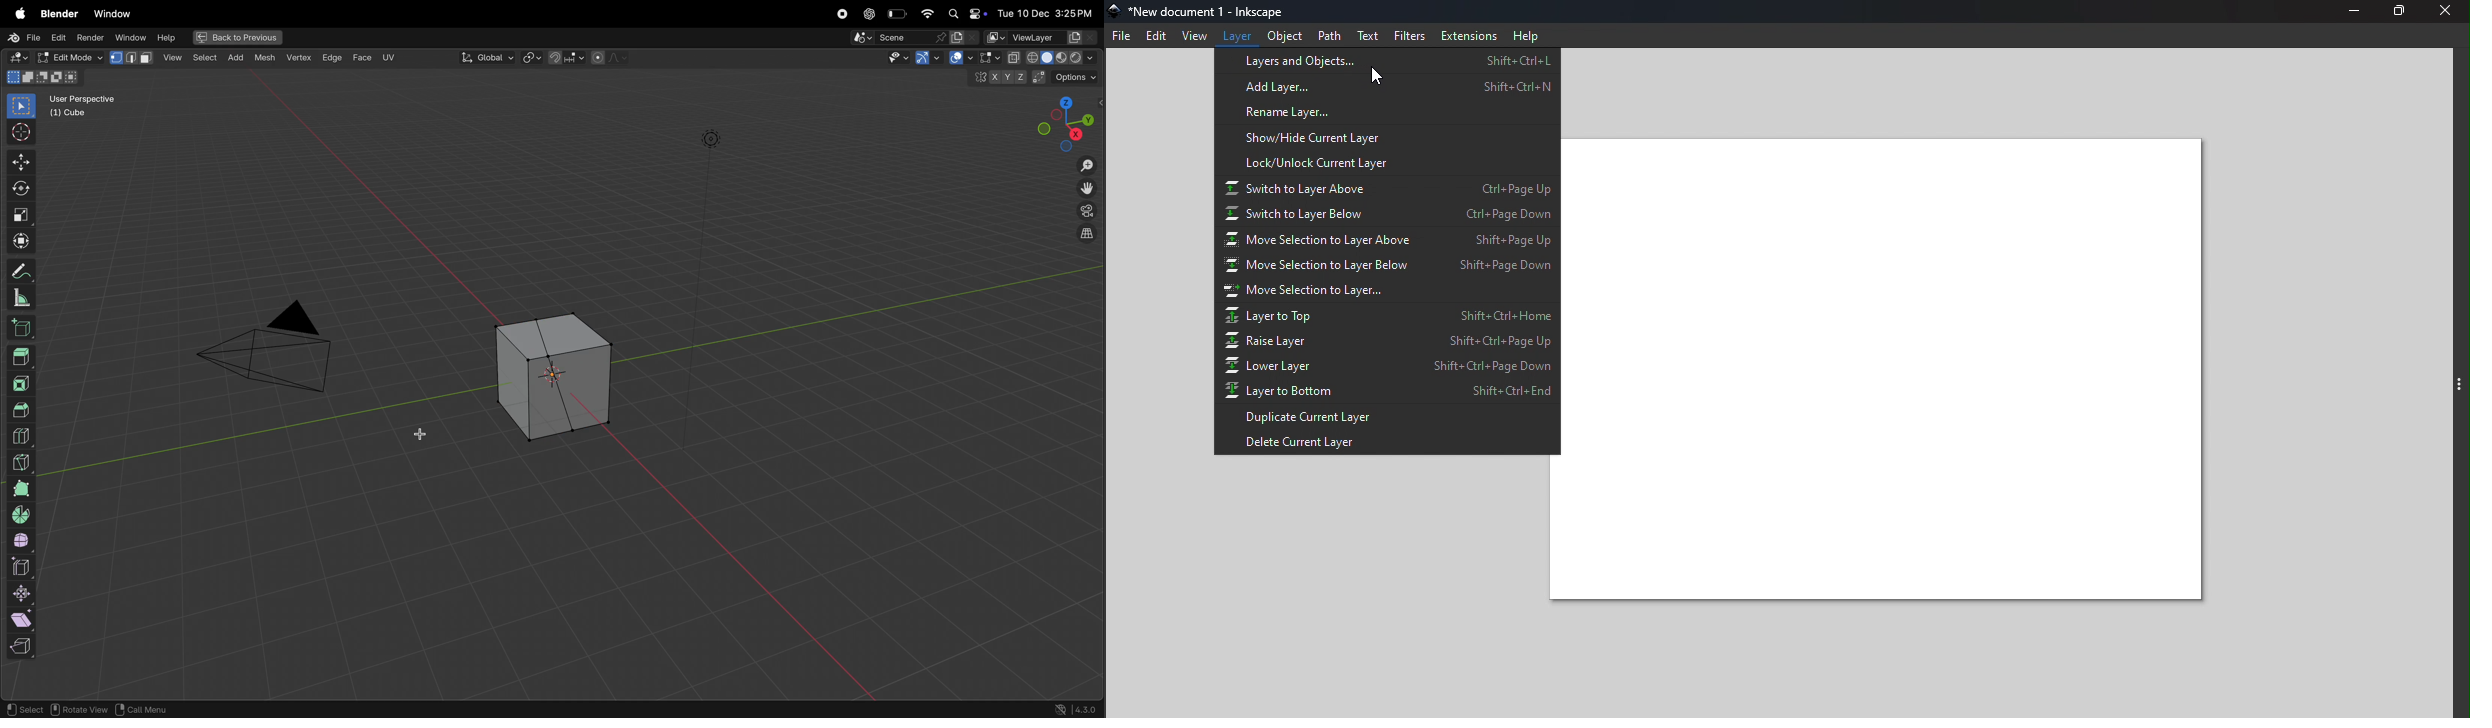 The width and height of the screenshot is (2492, 728). Describe the element at coordinates (1387, 393) in the screenshot. I see `Layer to bottom` at that location.